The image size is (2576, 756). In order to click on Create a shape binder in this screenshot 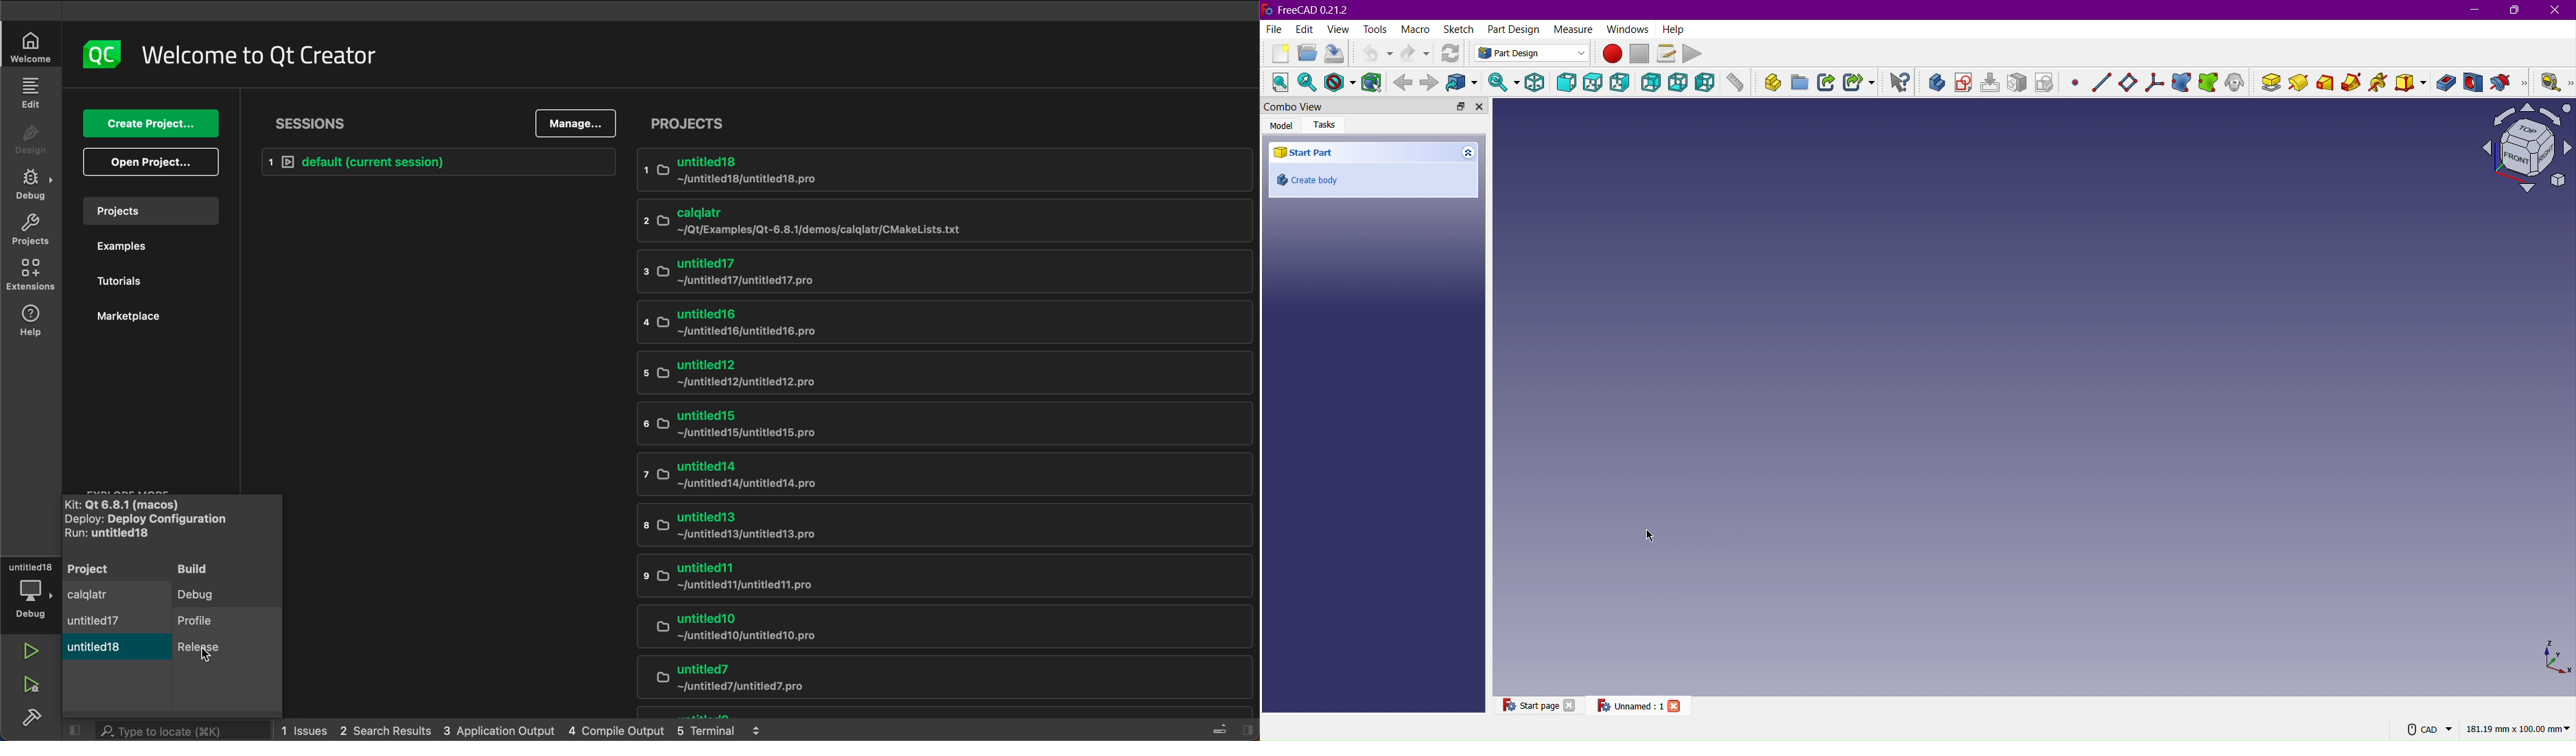, I will do `click(2182, 81)`.